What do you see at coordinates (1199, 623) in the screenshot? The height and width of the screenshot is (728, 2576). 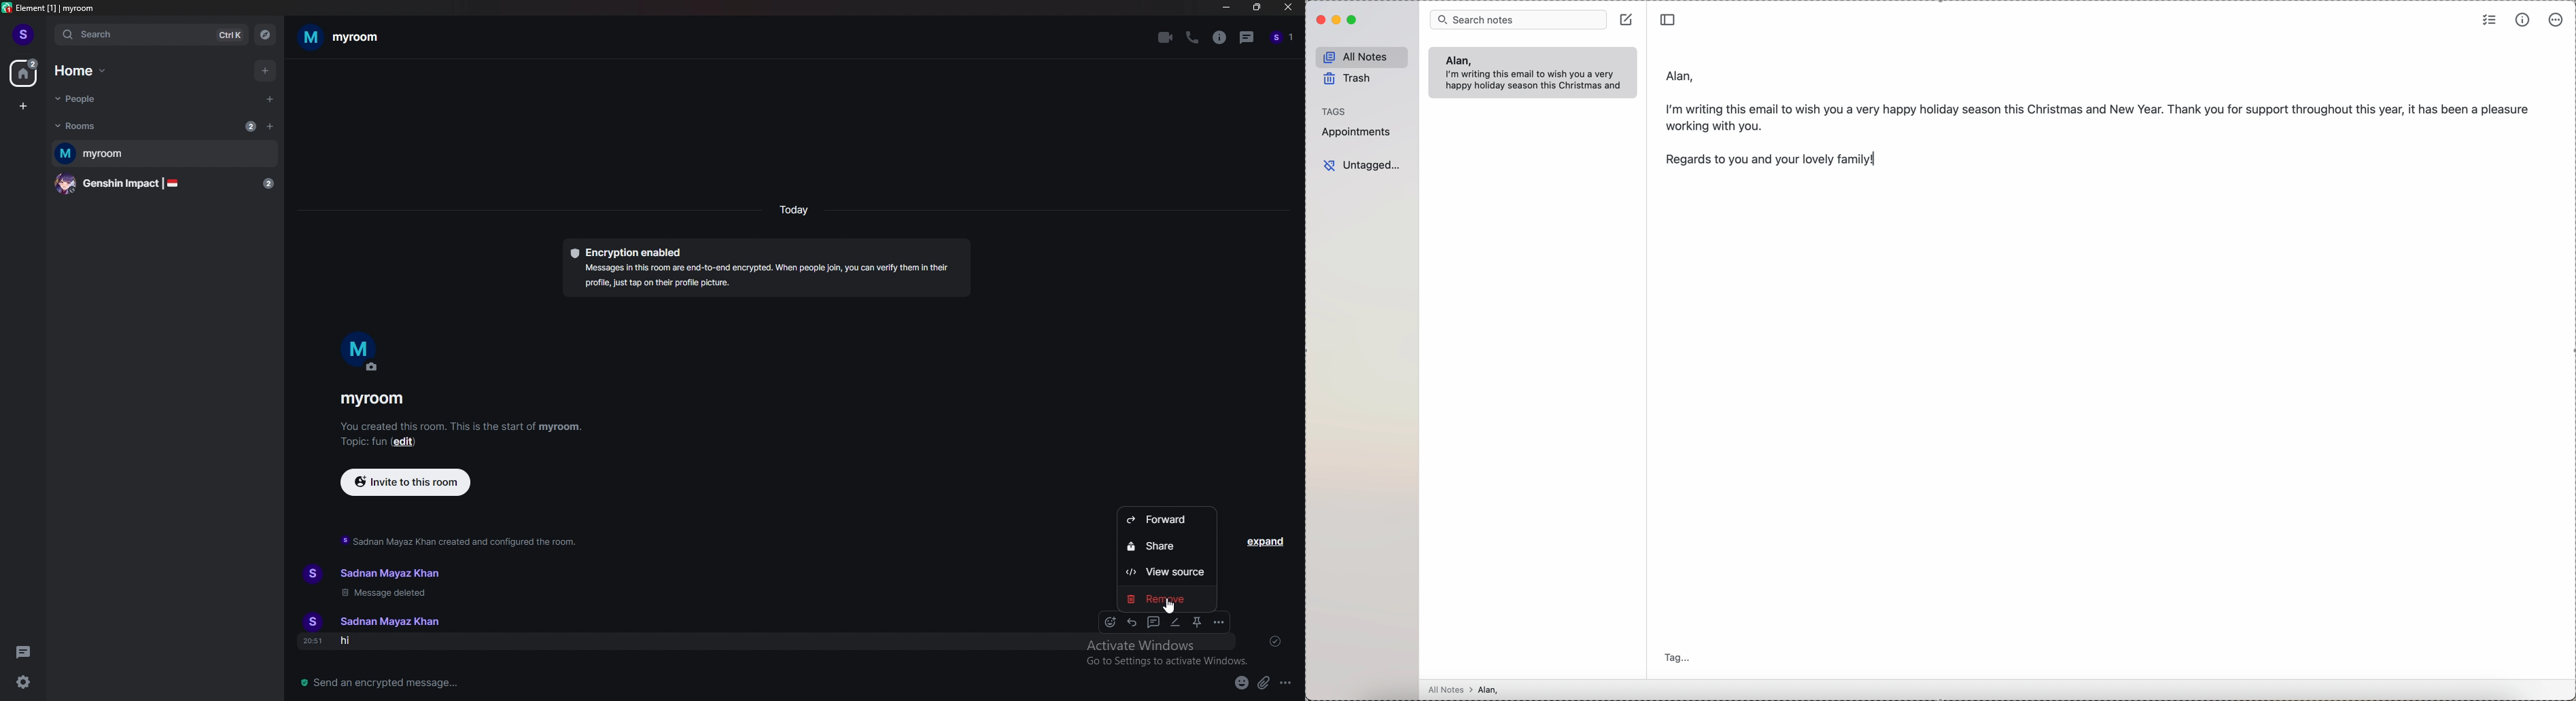 I see `pin` at bounding box center [1199, 623].